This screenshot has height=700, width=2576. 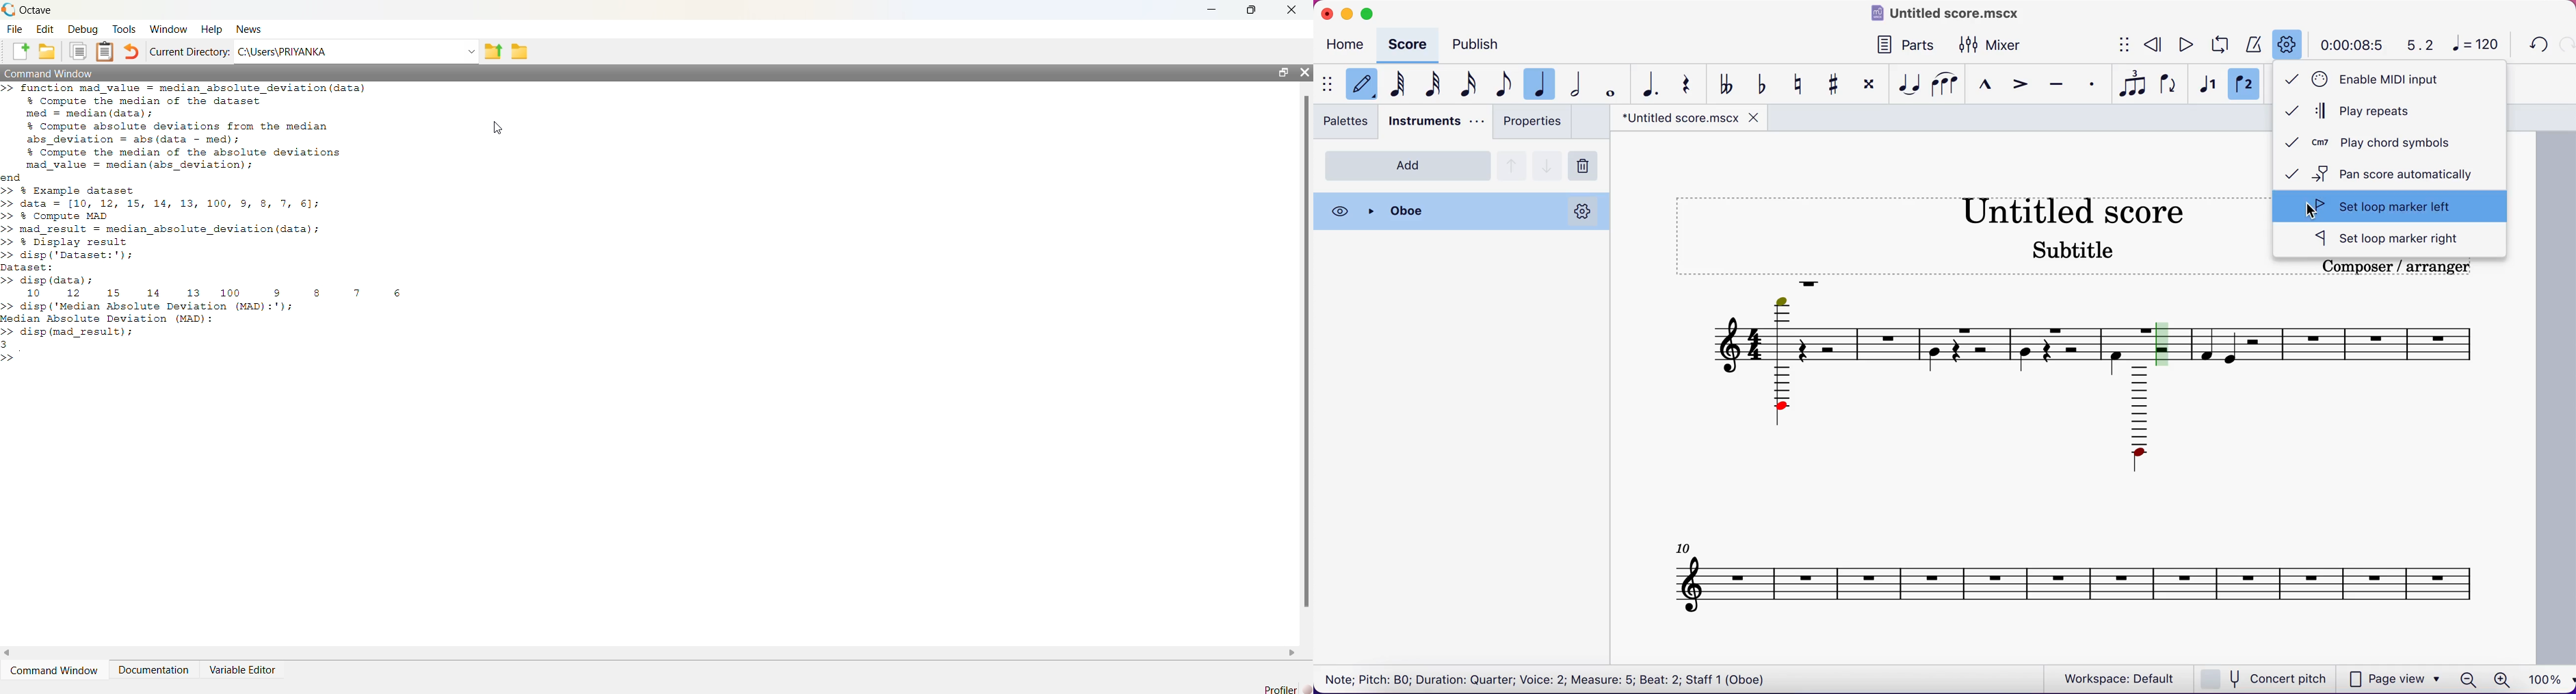 What do you see at coordinates (2267, 679) in the screenshot?
I see `concert pitch` at bounding box center [2267, 679].